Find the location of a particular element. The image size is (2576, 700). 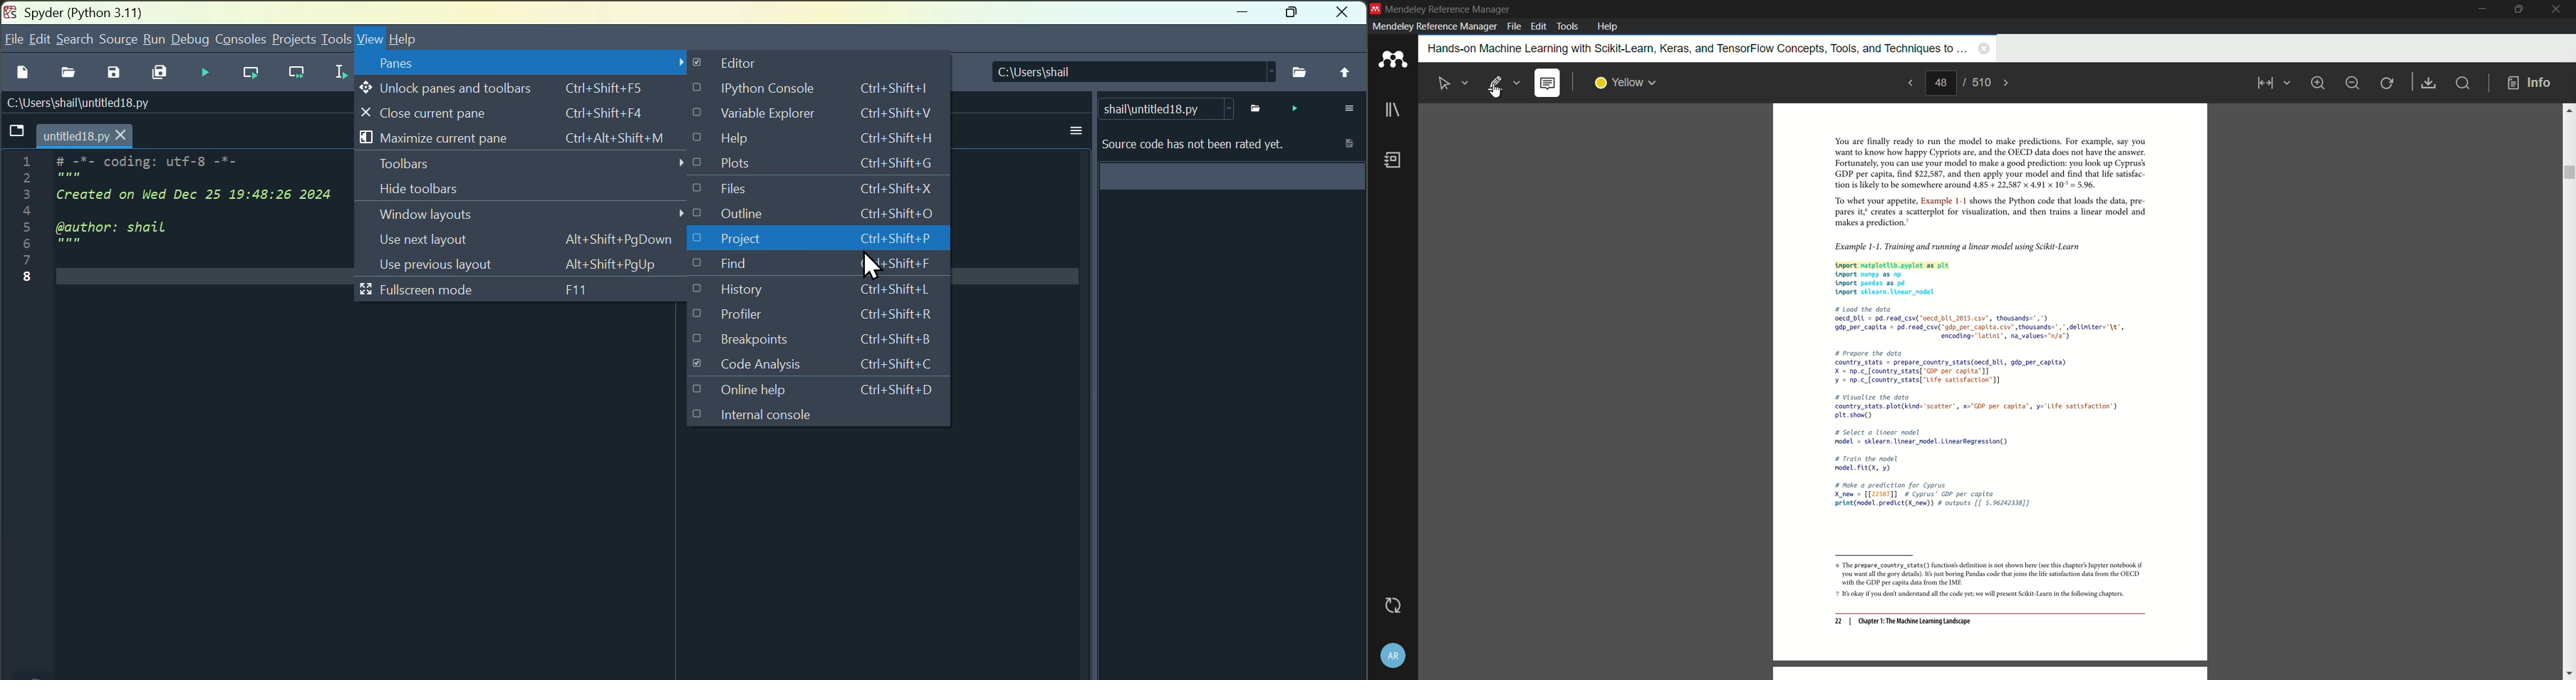

22 | Chapter 1: The Machine Learning Landscape is located at coordinates (1903, 622).